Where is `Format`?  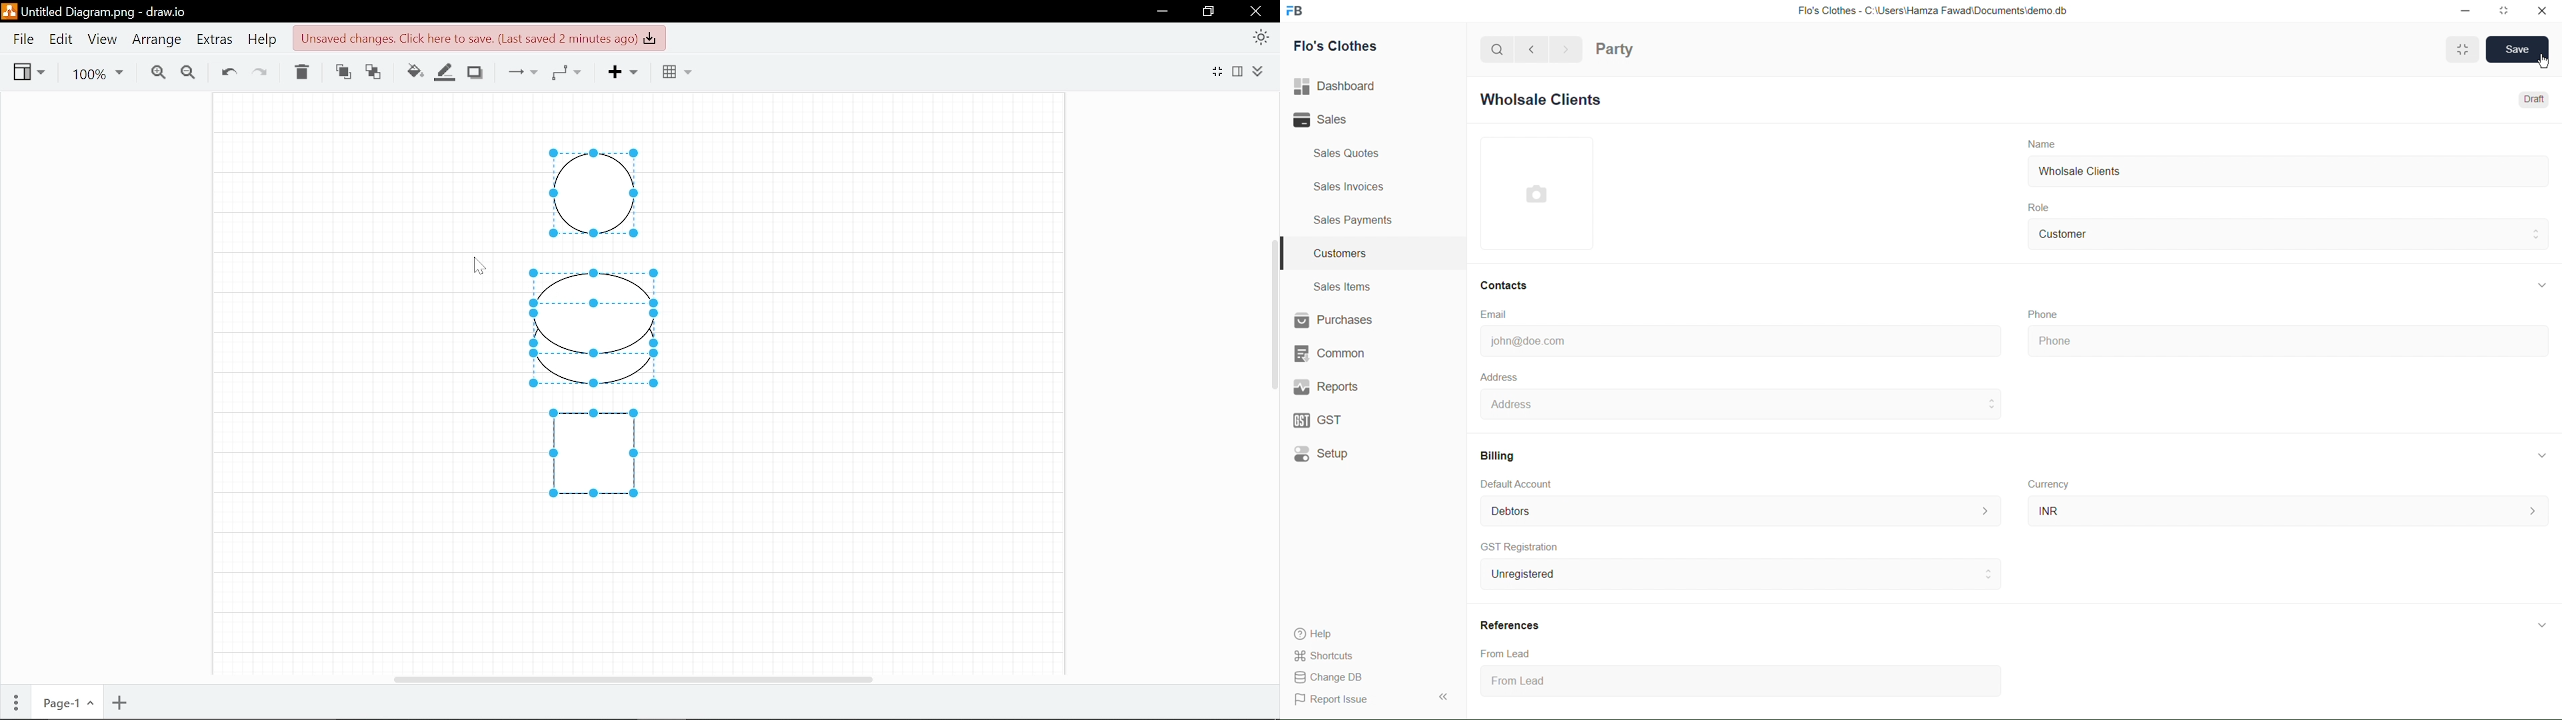
Format is located at coordinates (1240, 71).